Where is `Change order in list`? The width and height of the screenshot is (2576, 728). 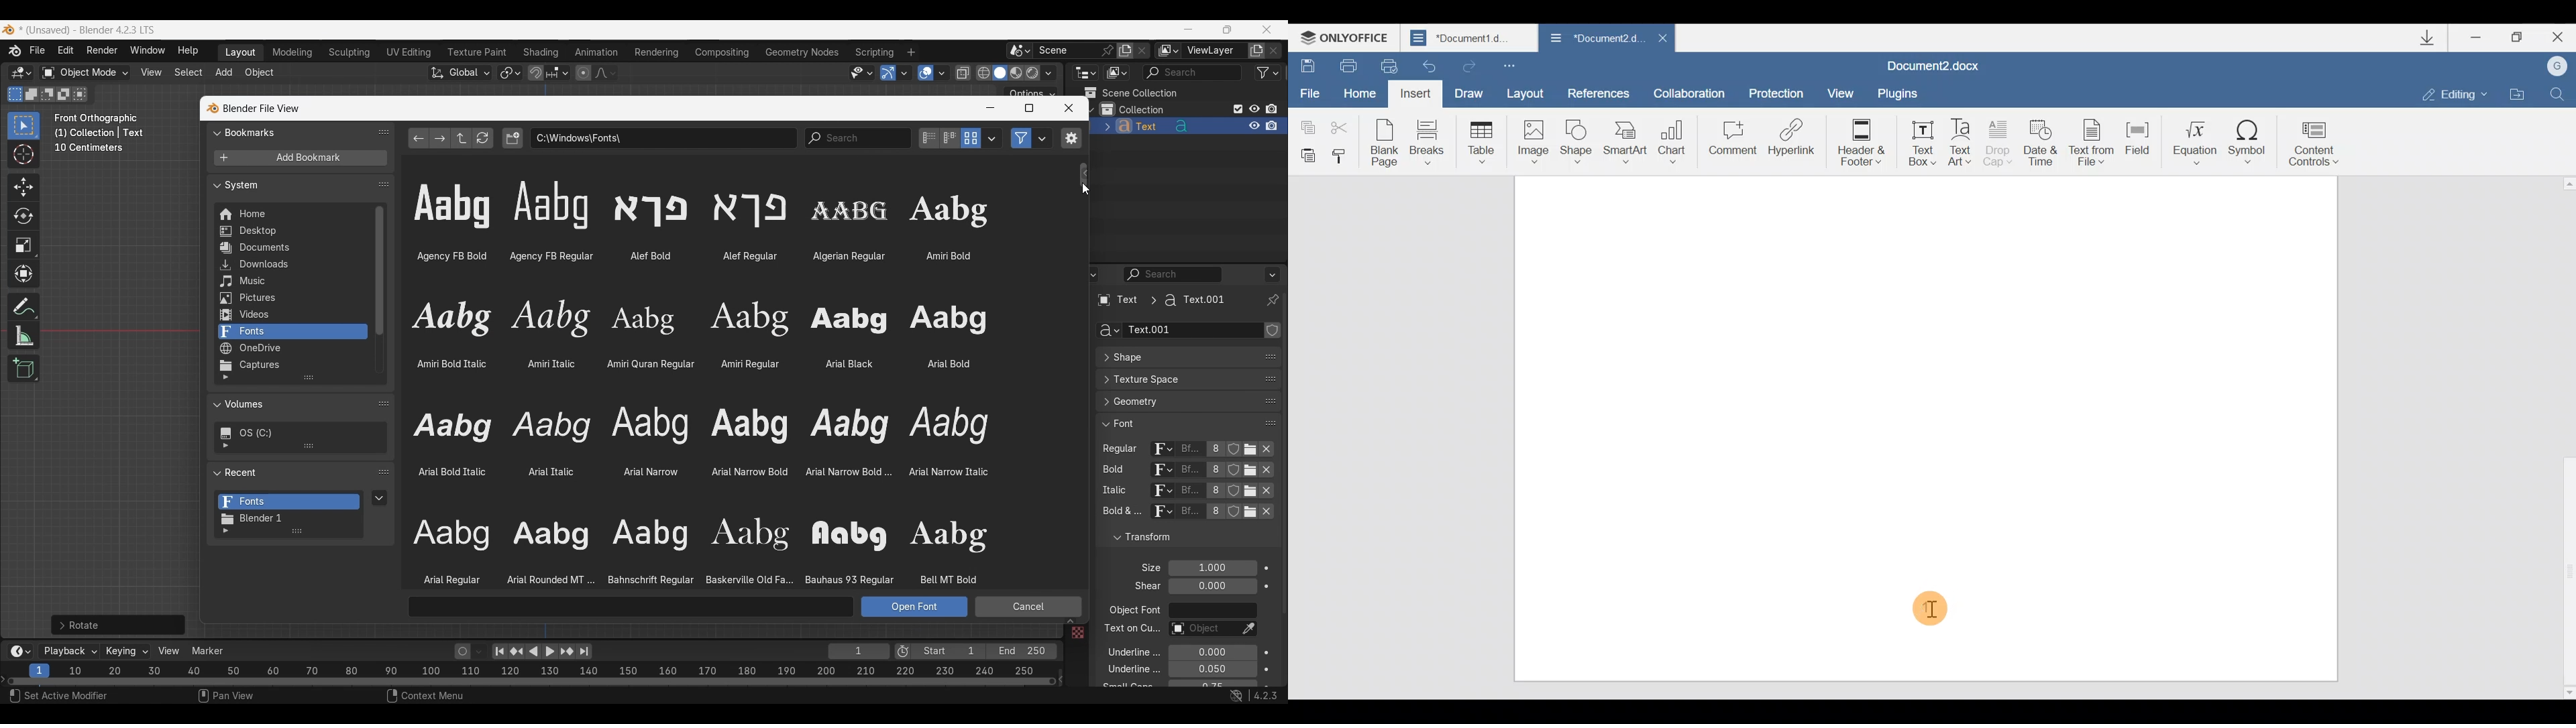 Change order in list is located at coordinates (384, 132).